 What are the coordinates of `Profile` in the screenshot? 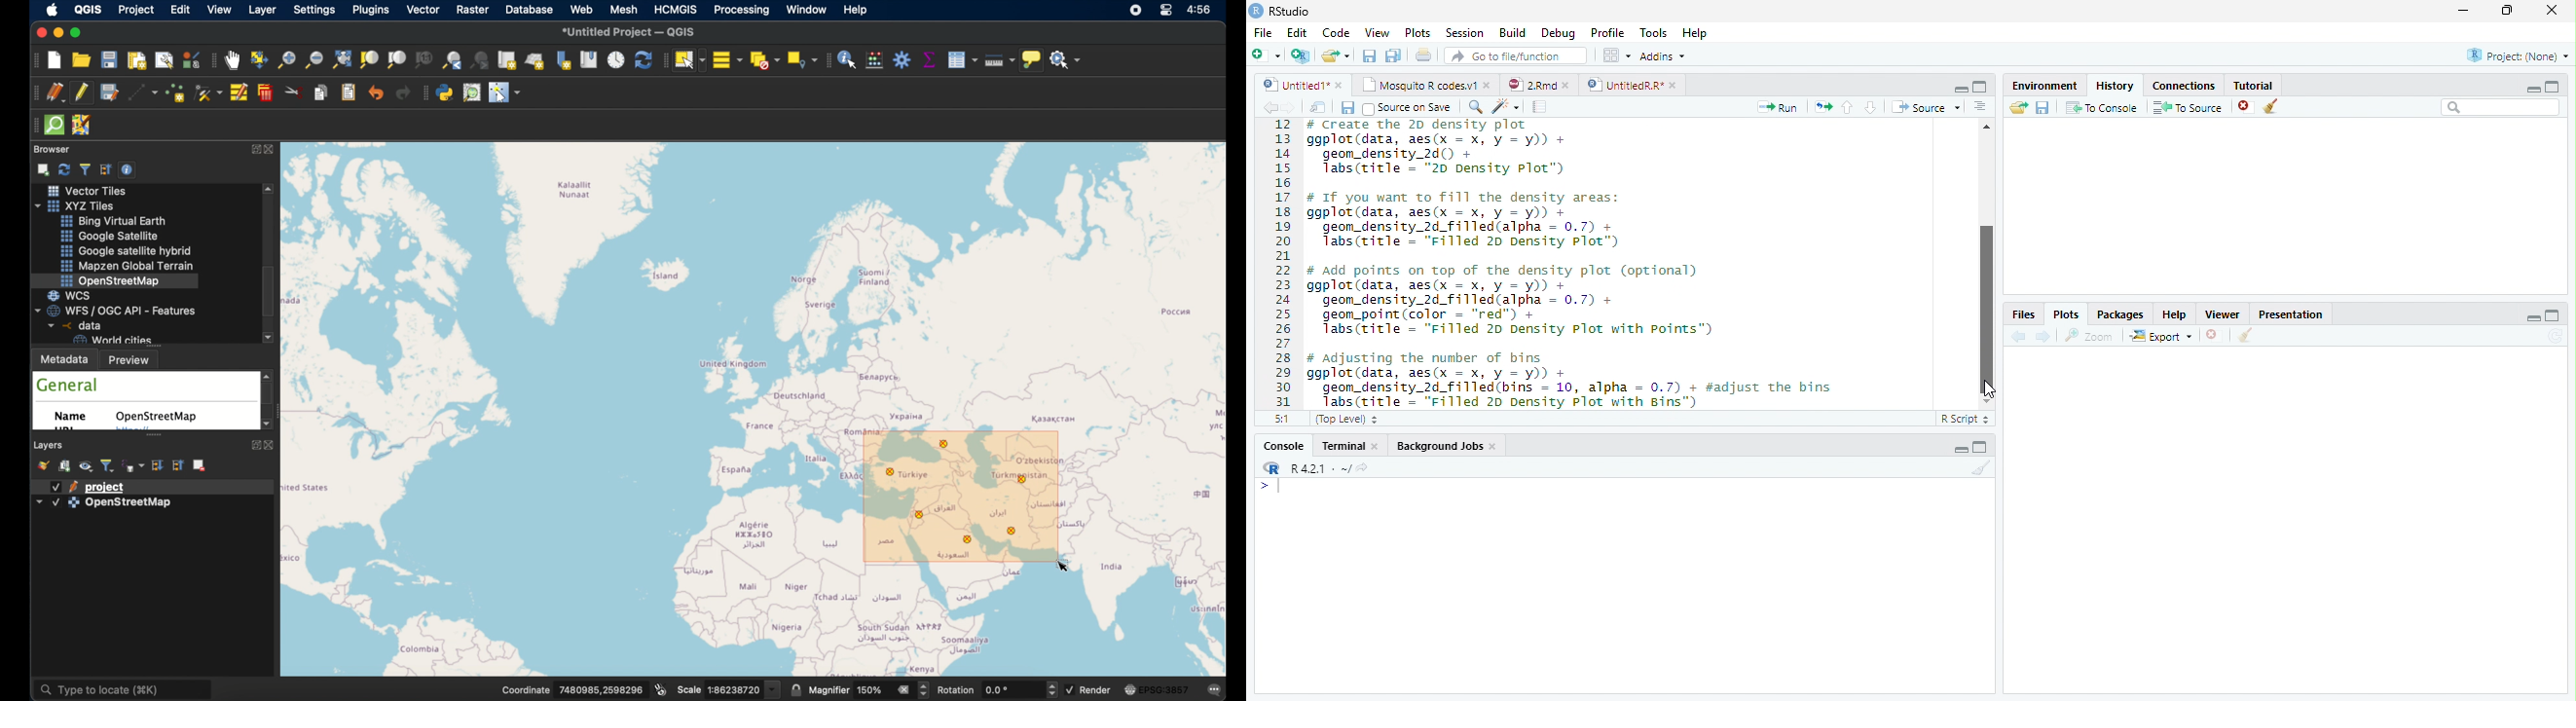 It's located at (1608, 33).